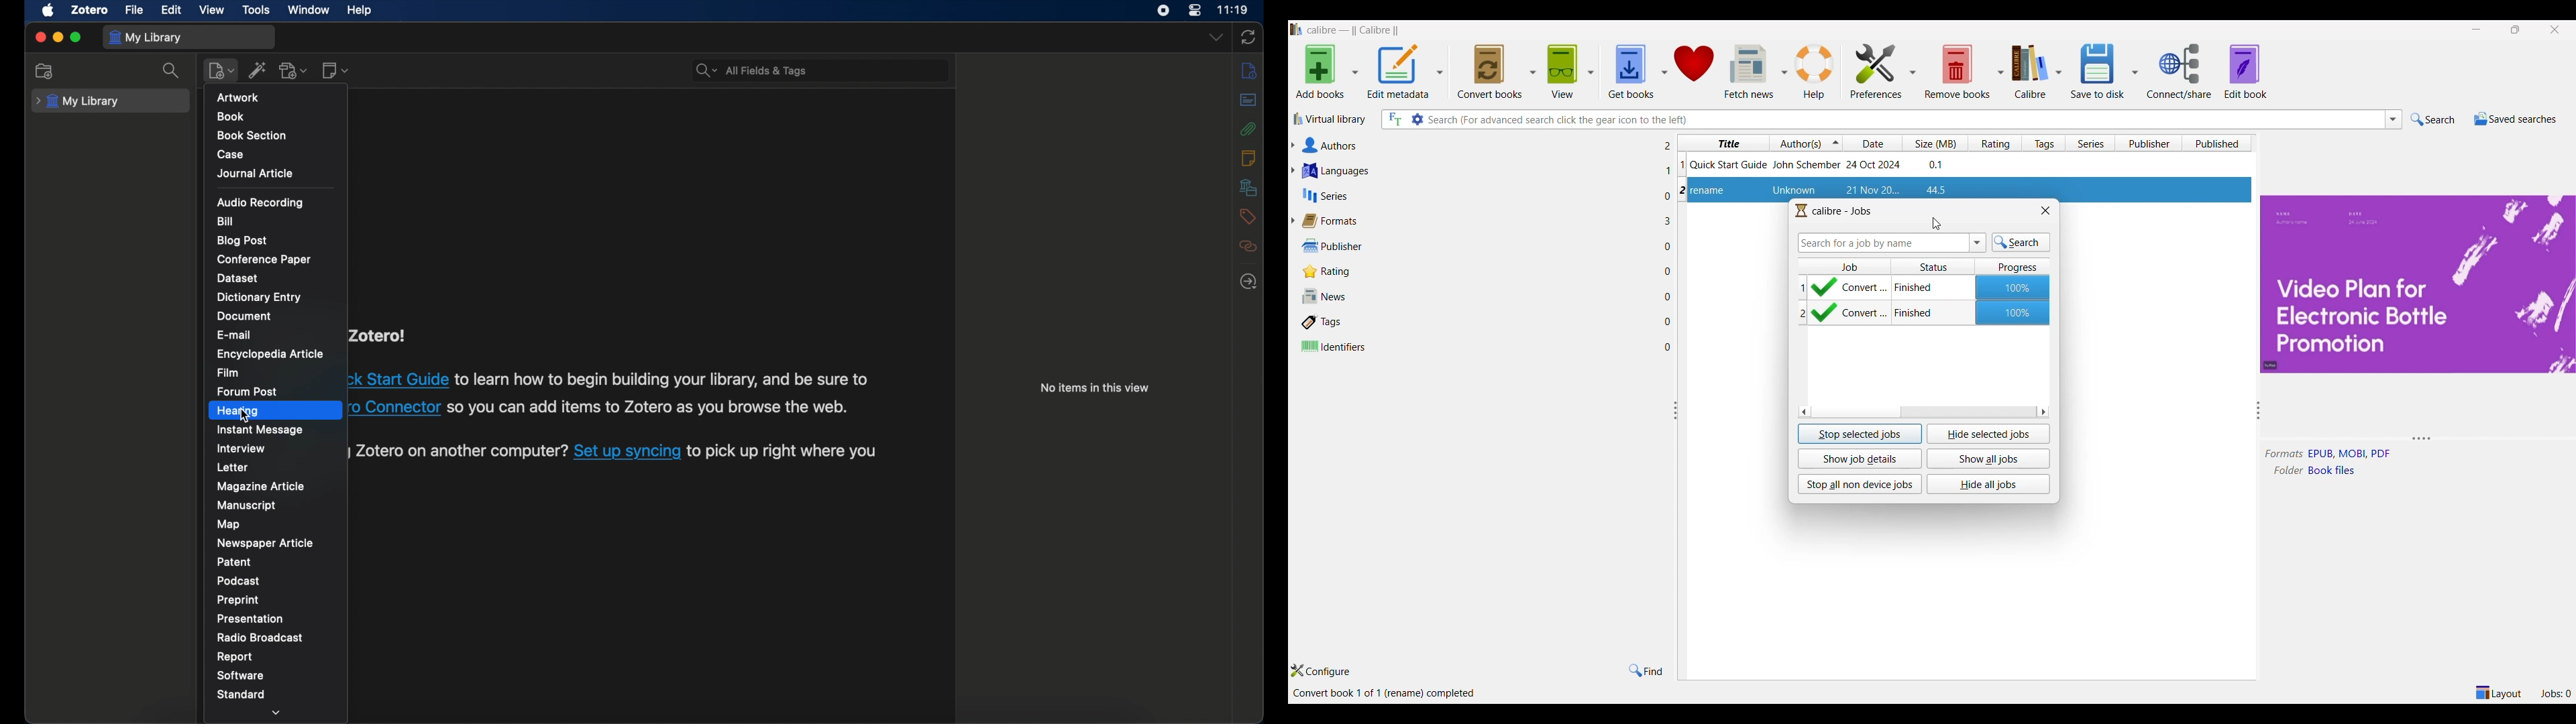  Describe the element at coordinates (1479, 145) in the screenshot. I see `Authors` at that location.